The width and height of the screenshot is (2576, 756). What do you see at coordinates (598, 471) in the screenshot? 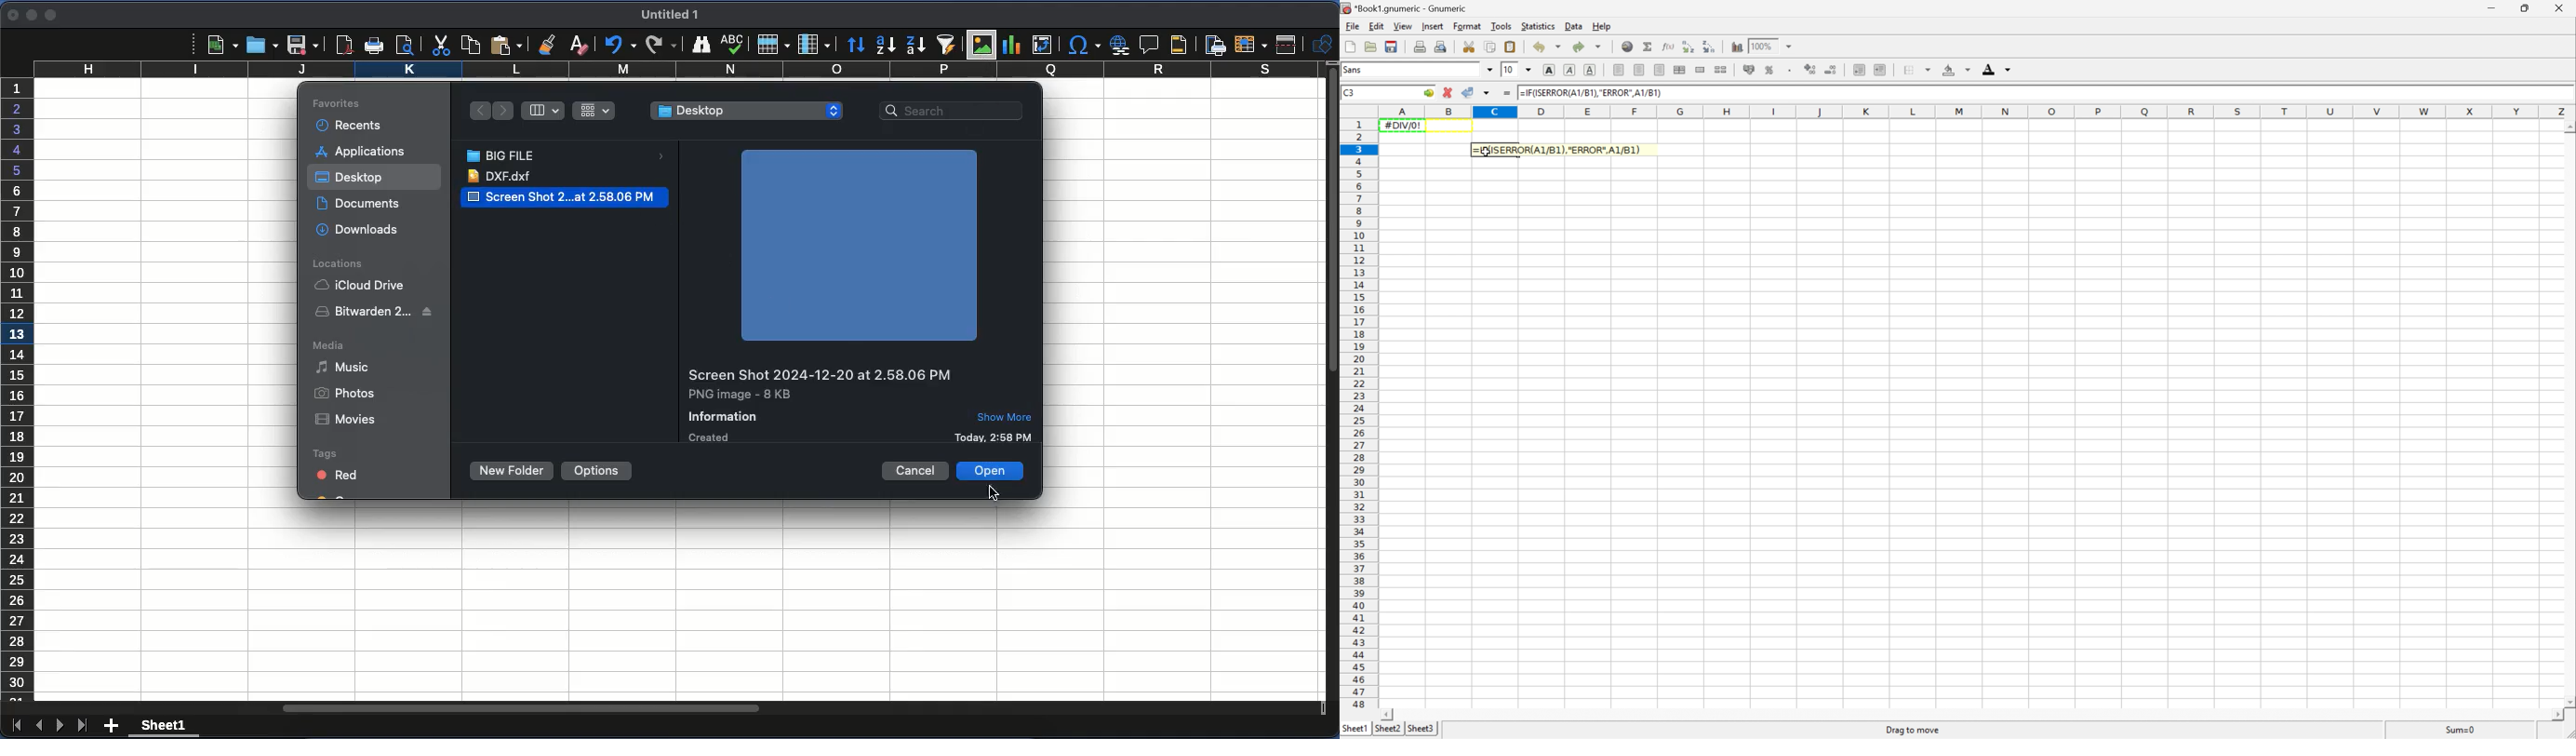
I see `options` at bounding box center [598, 471].